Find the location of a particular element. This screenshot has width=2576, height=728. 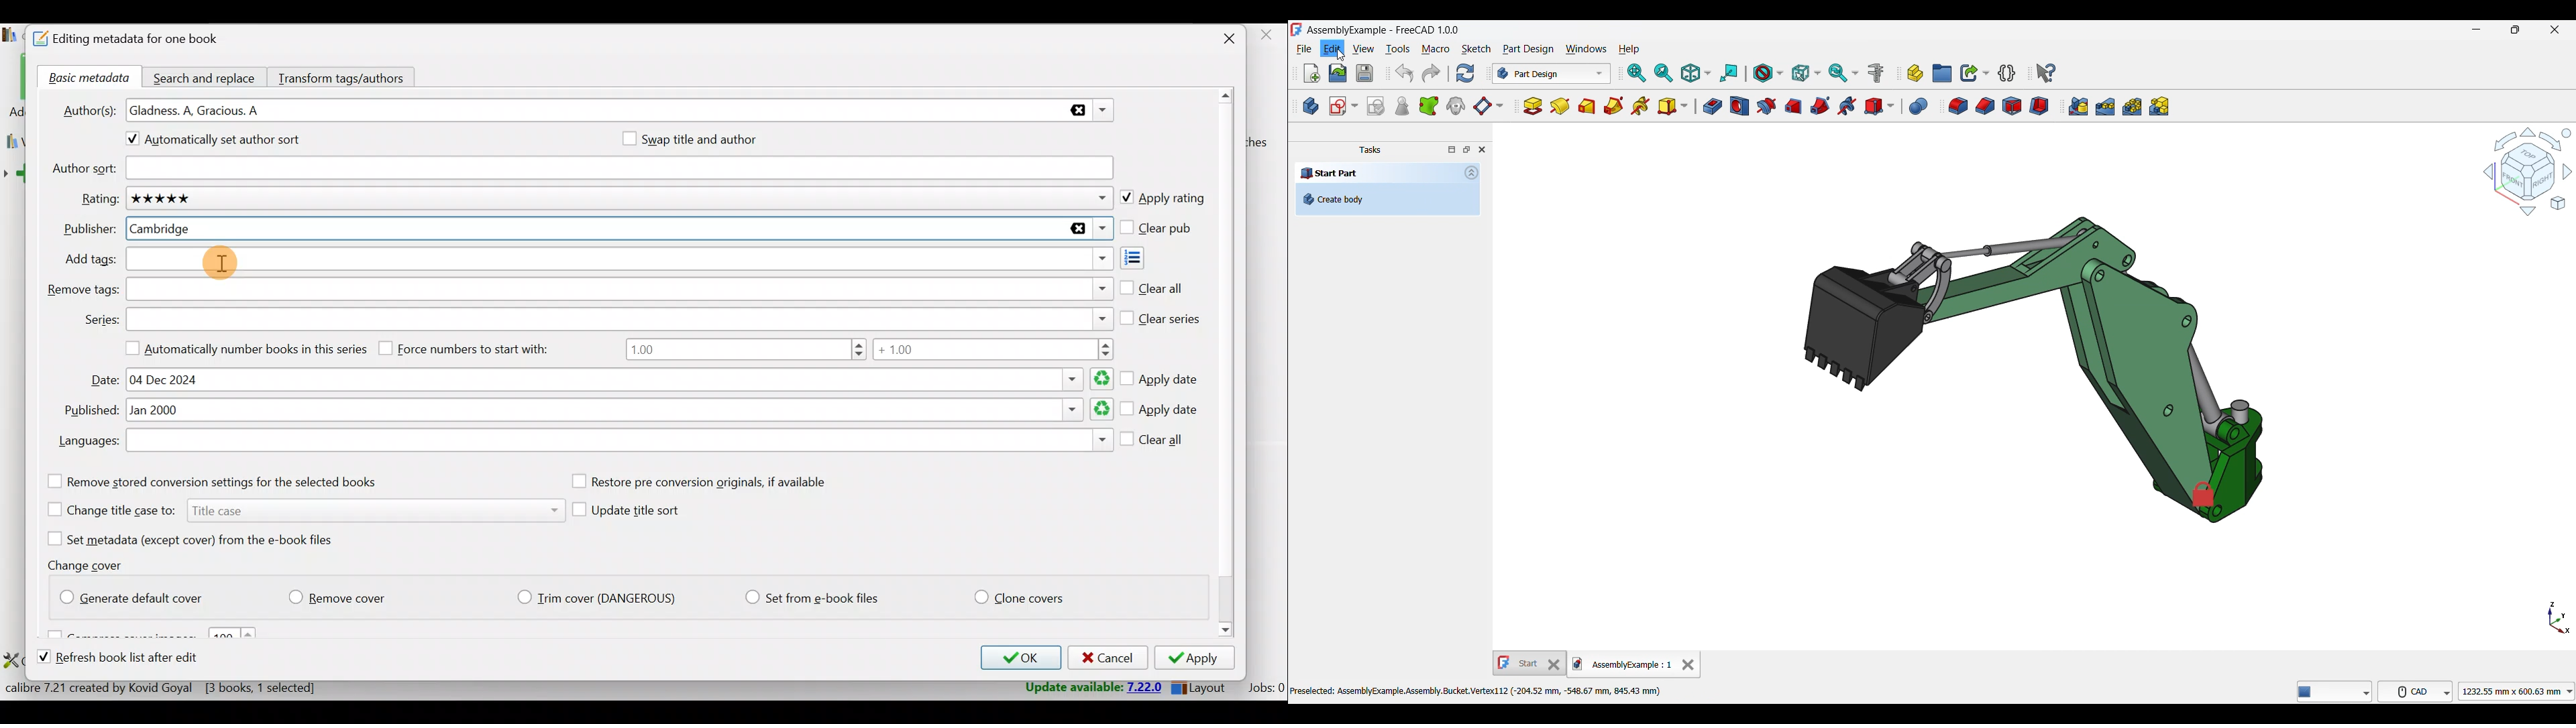

Measure is located at coordinates (1876, 74).